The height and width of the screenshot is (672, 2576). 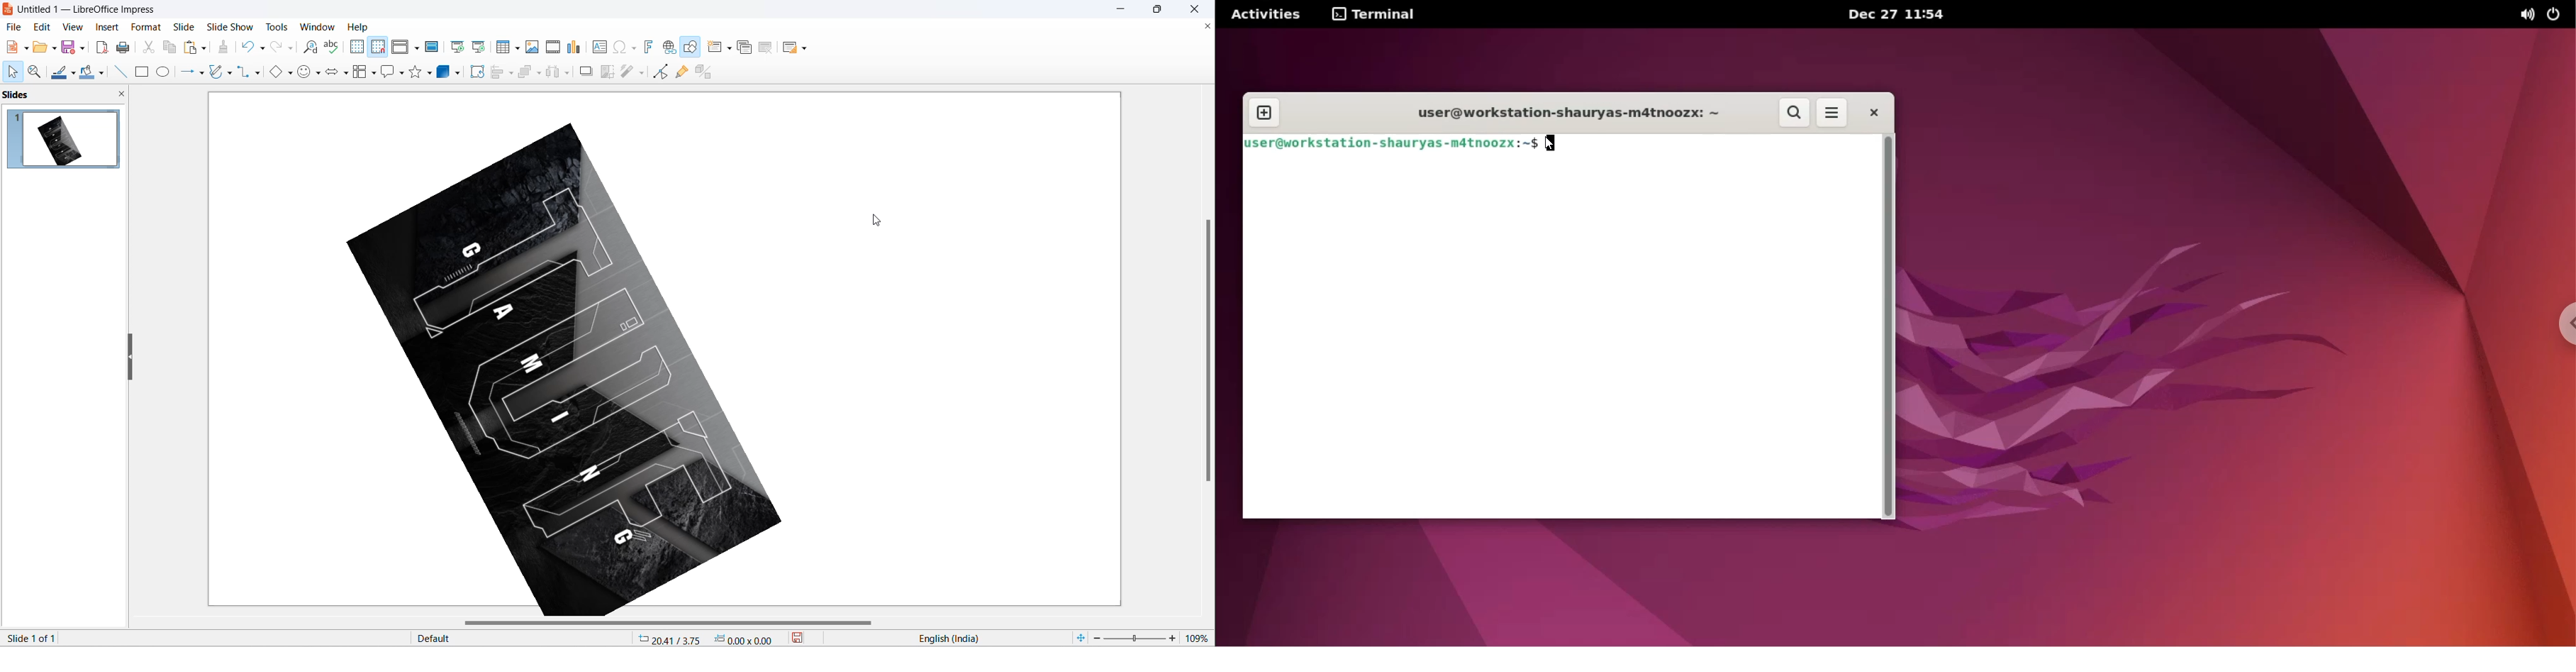 I want to click on new tab, so click(x=1264, y=112).